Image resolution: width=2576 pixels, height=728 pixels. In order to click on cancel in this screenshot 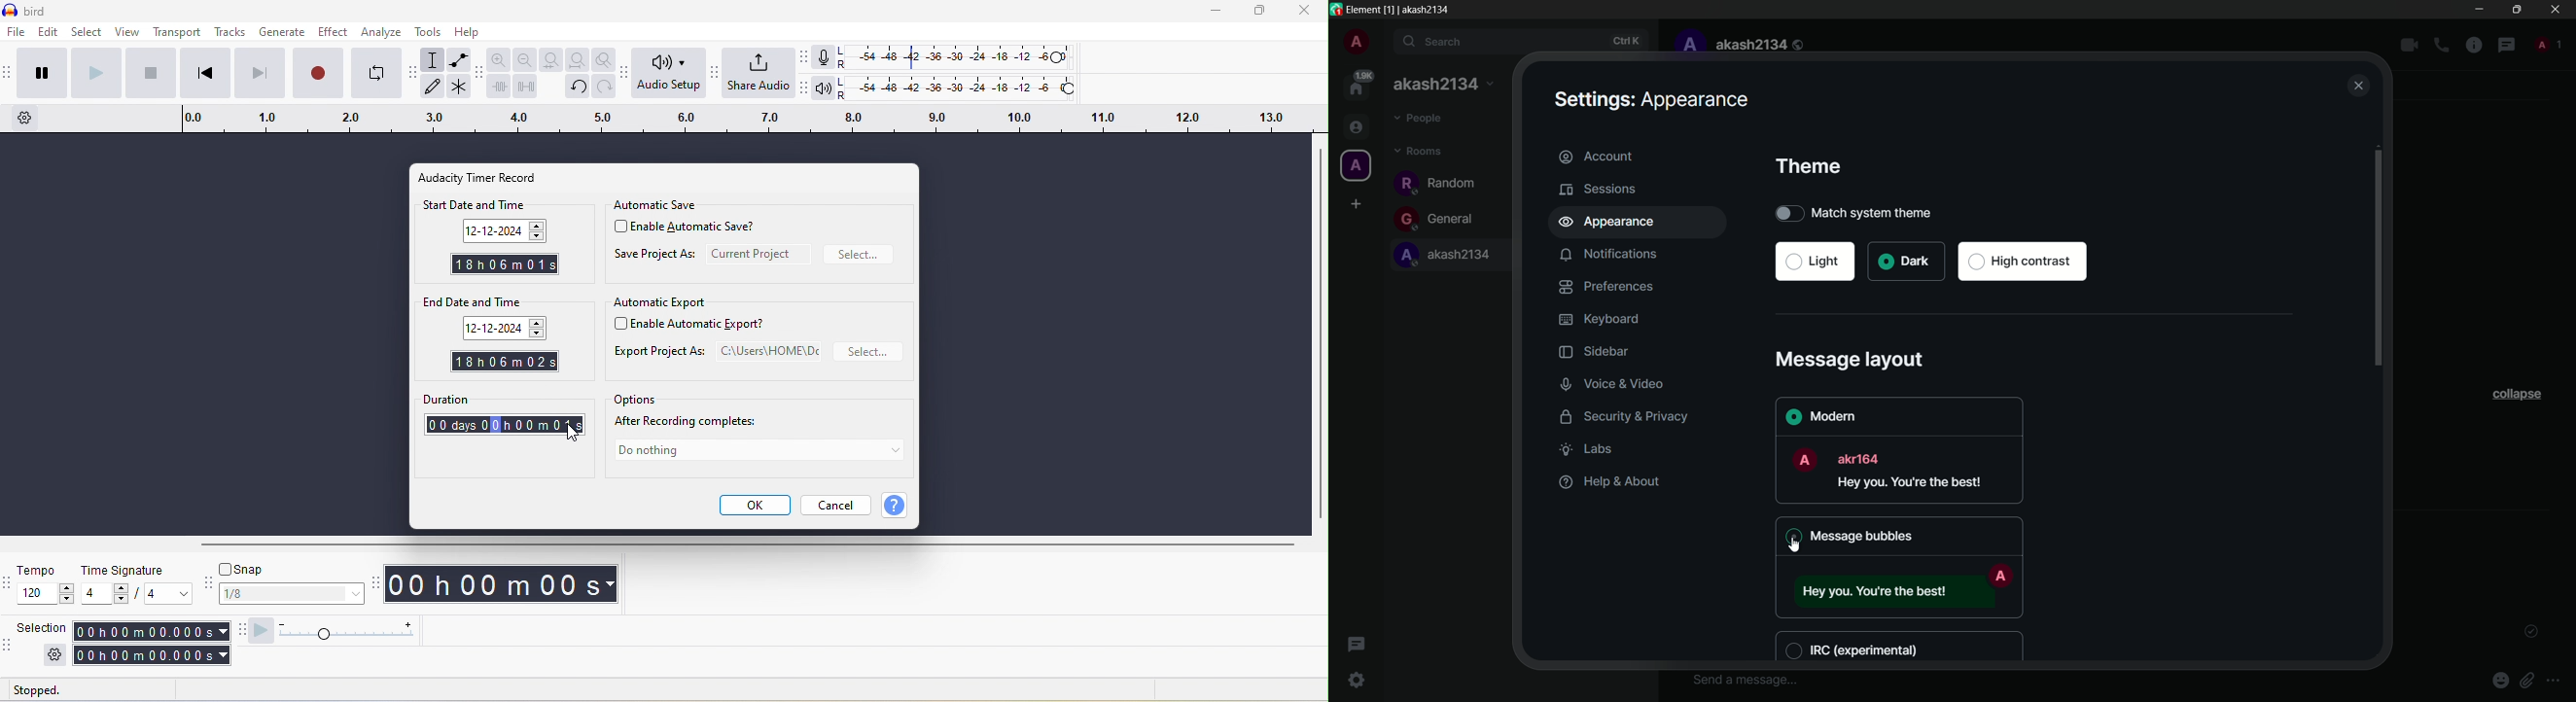, I will do `click(838, 505)`.